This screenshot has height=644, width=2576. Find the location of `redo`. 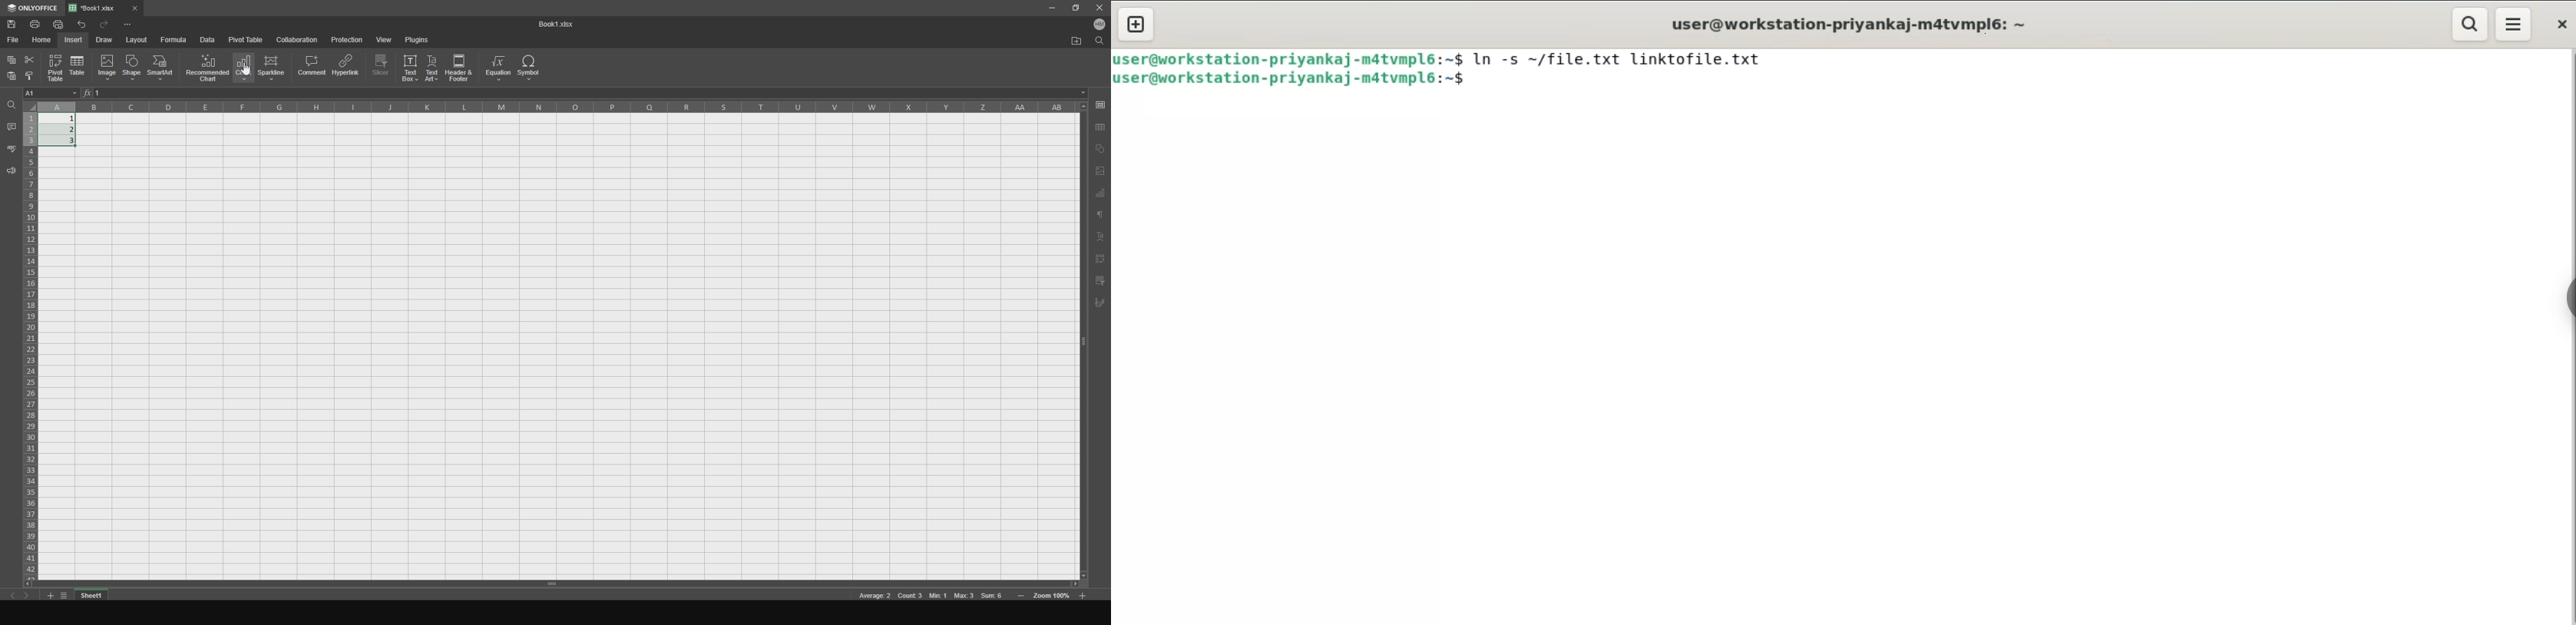

redo is located at coordinates (106, 24).